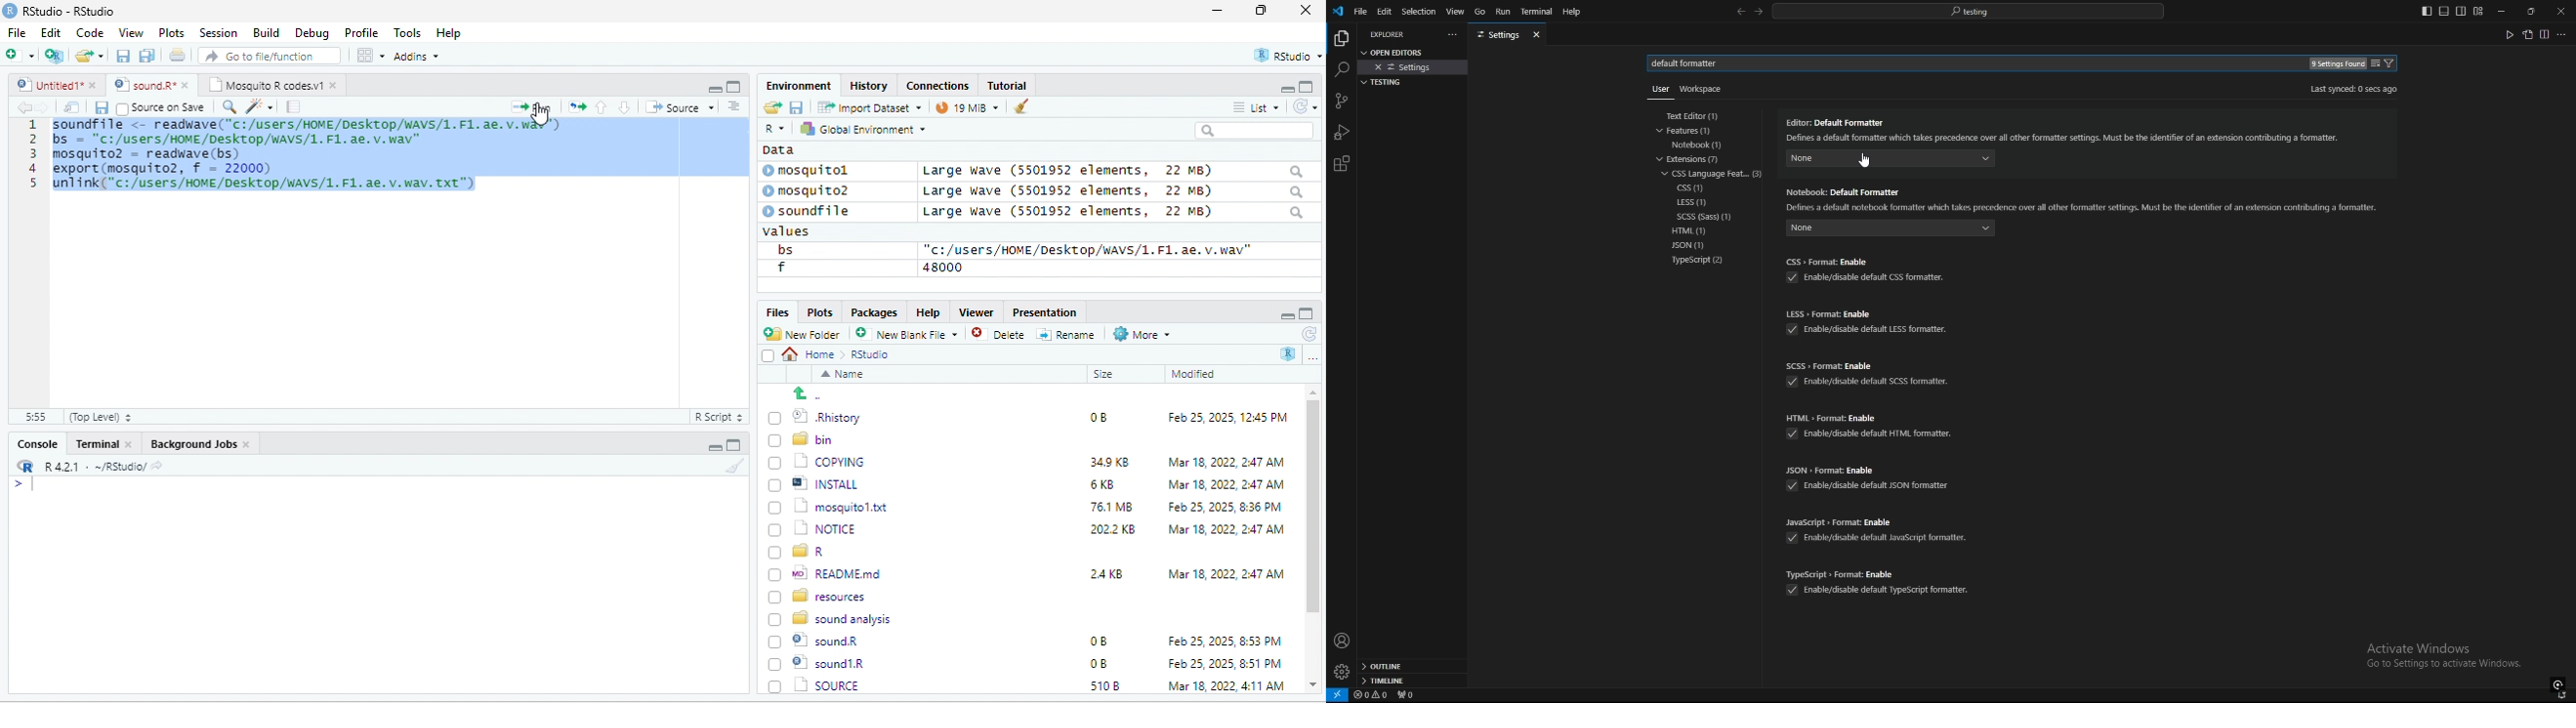  I want to click on Plots, so click(172, 32).